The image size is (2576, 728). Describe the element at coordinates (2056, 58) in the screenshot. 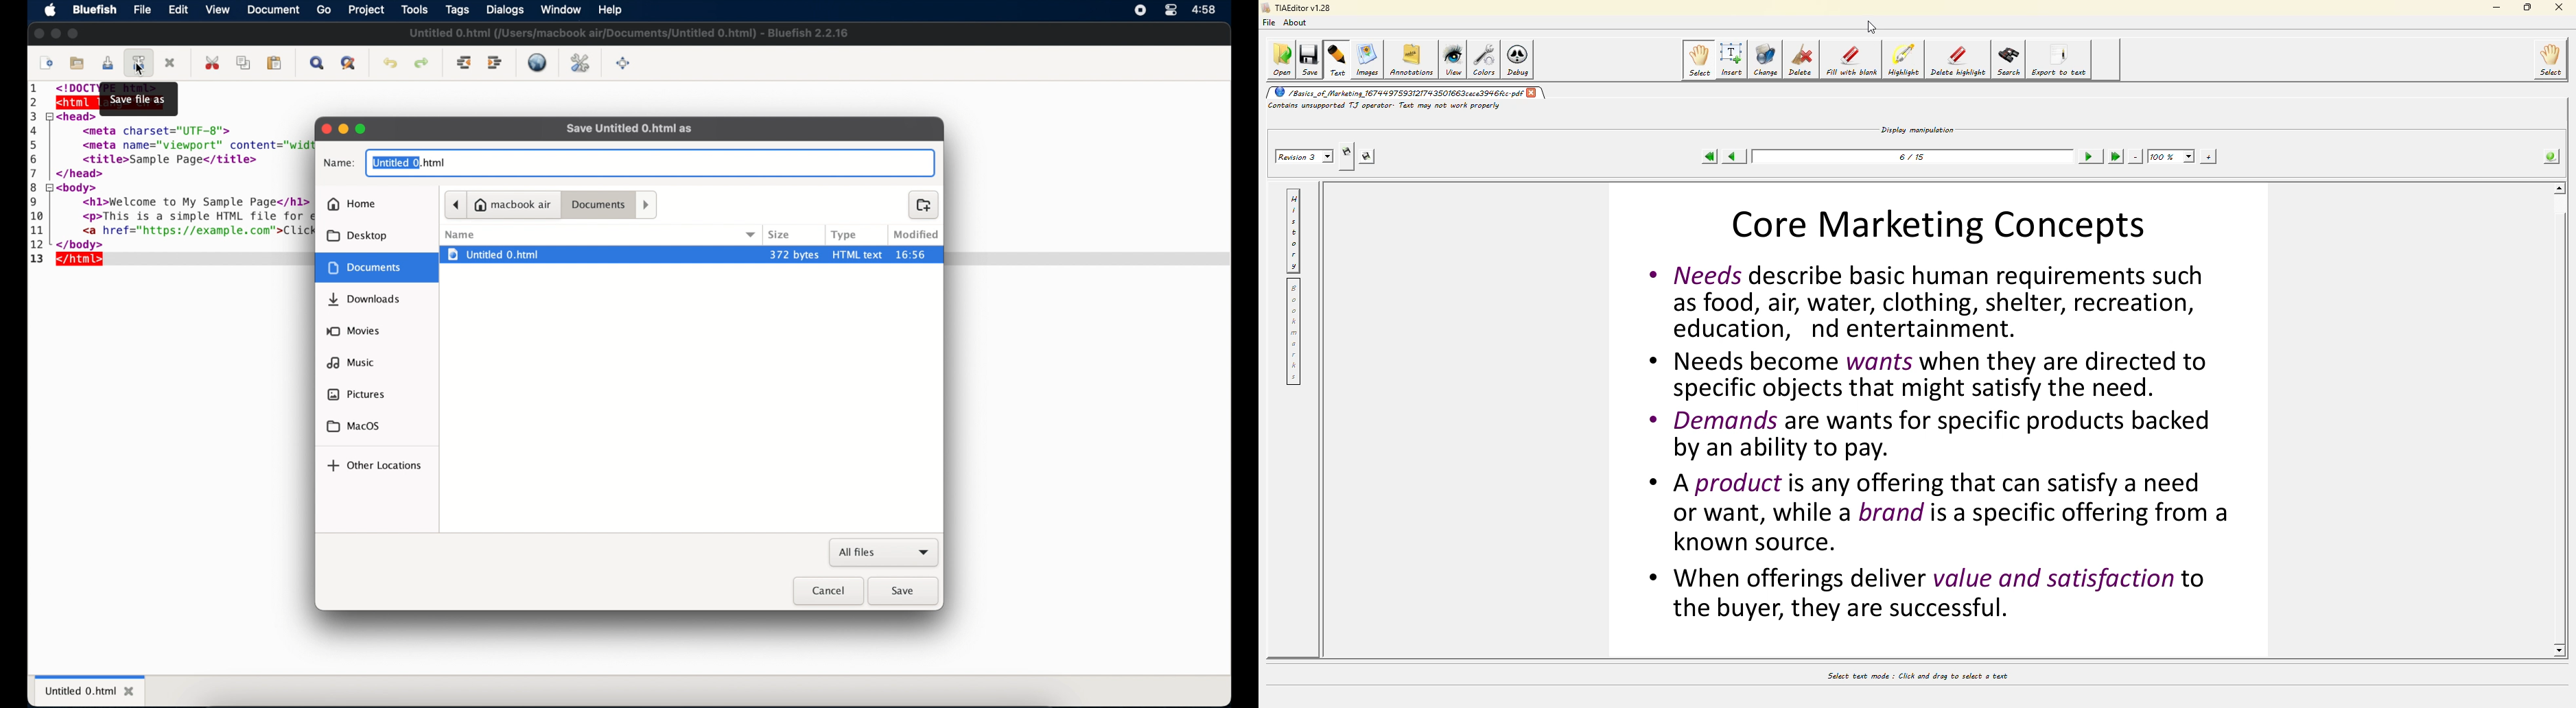

I see `export to text` at that location.